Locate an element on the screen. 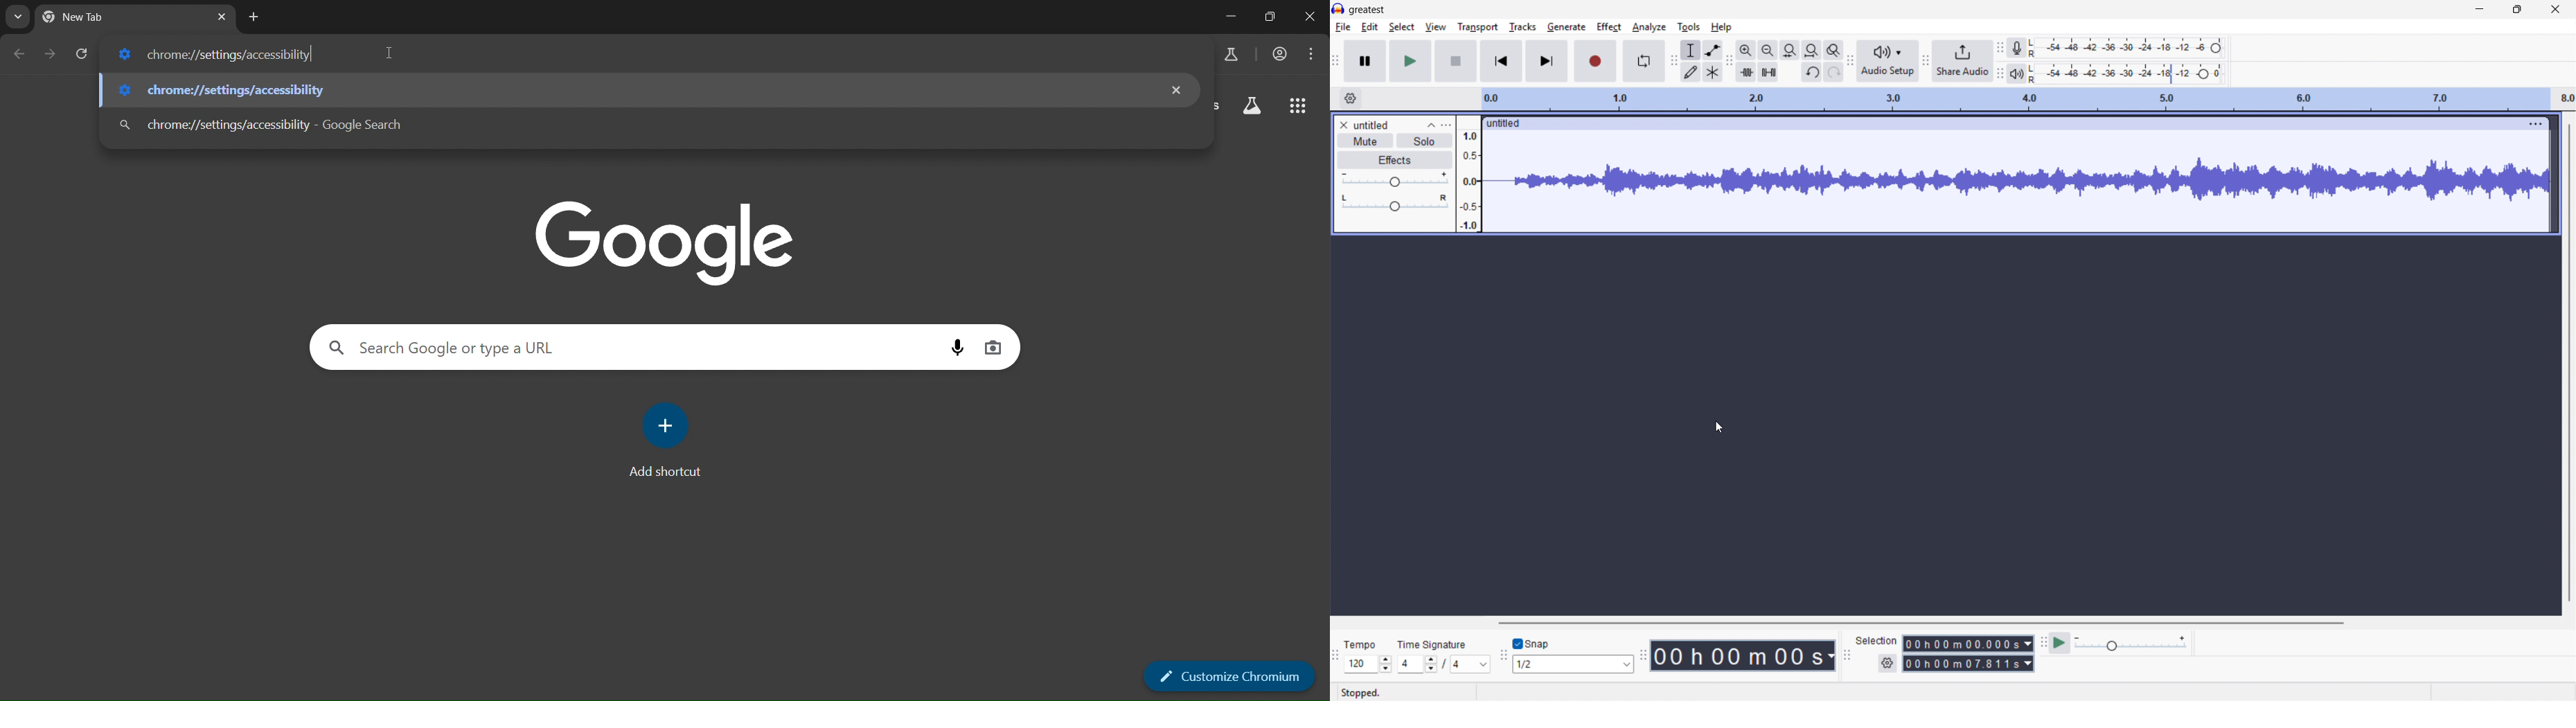  minimise  is located at coordinates (2478, 10).